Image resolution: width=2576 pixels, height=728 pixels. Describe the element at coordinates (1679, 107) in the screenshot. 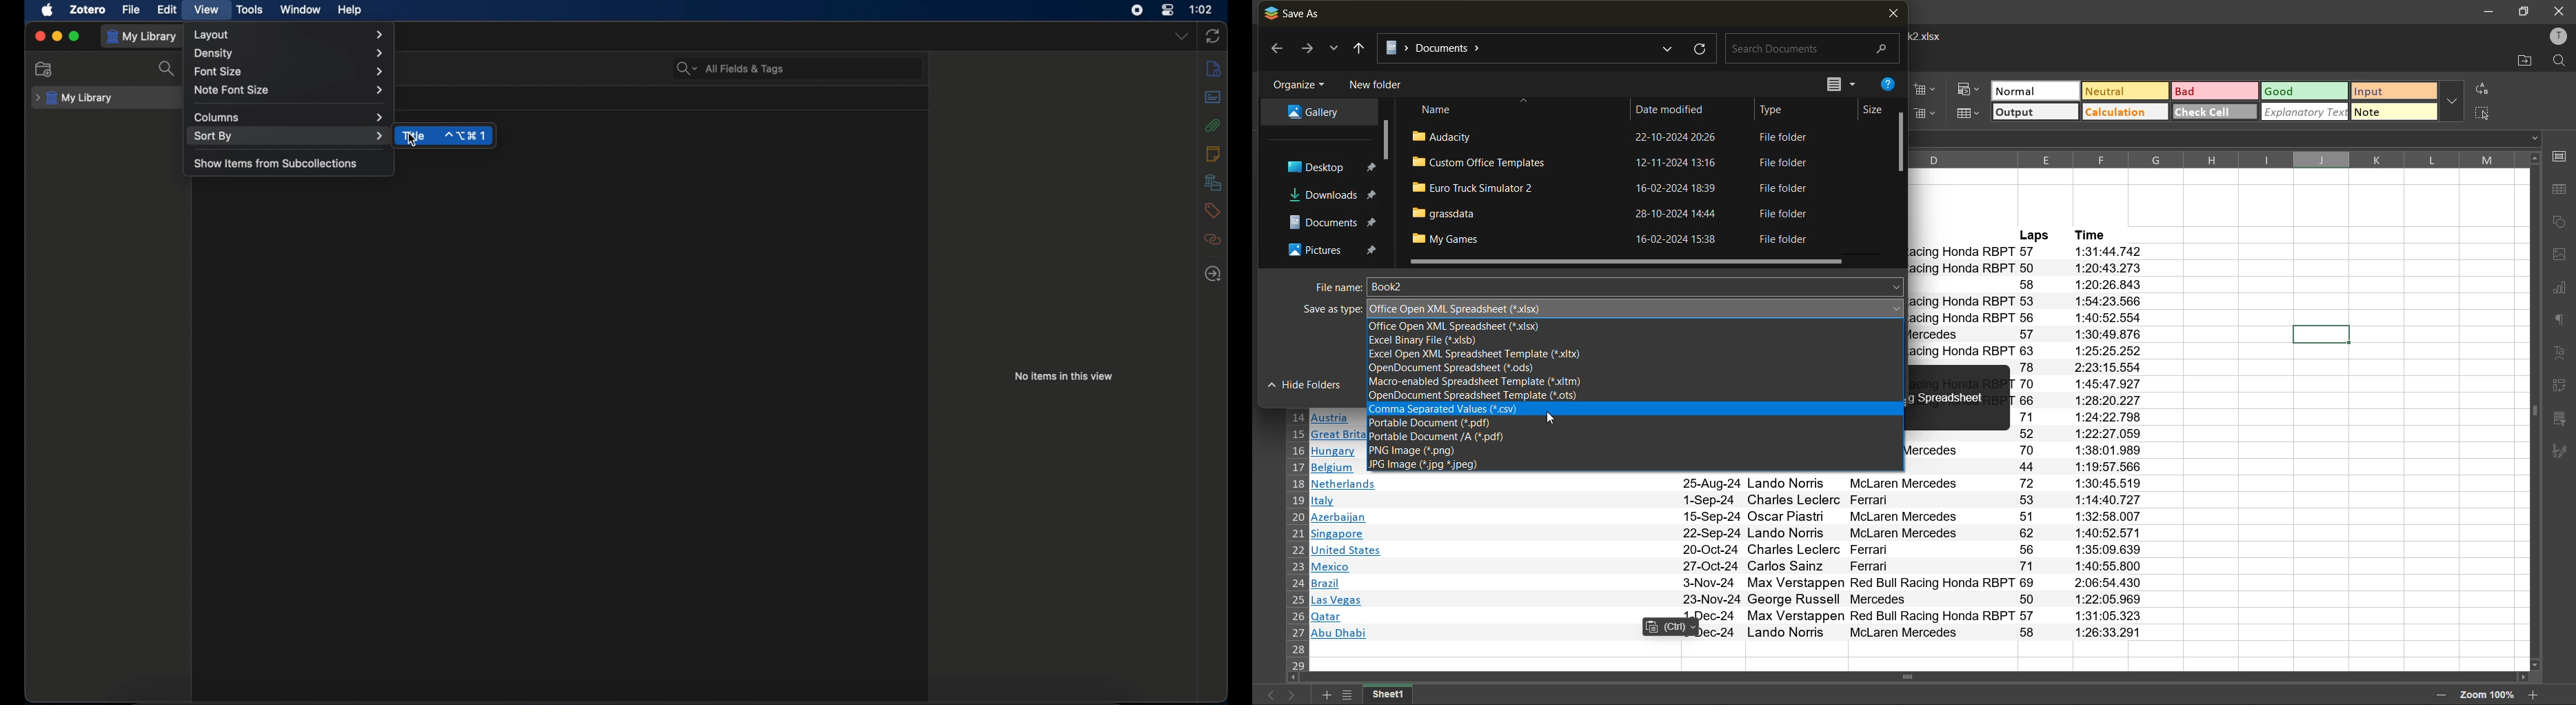

I see `date modified` at that location.